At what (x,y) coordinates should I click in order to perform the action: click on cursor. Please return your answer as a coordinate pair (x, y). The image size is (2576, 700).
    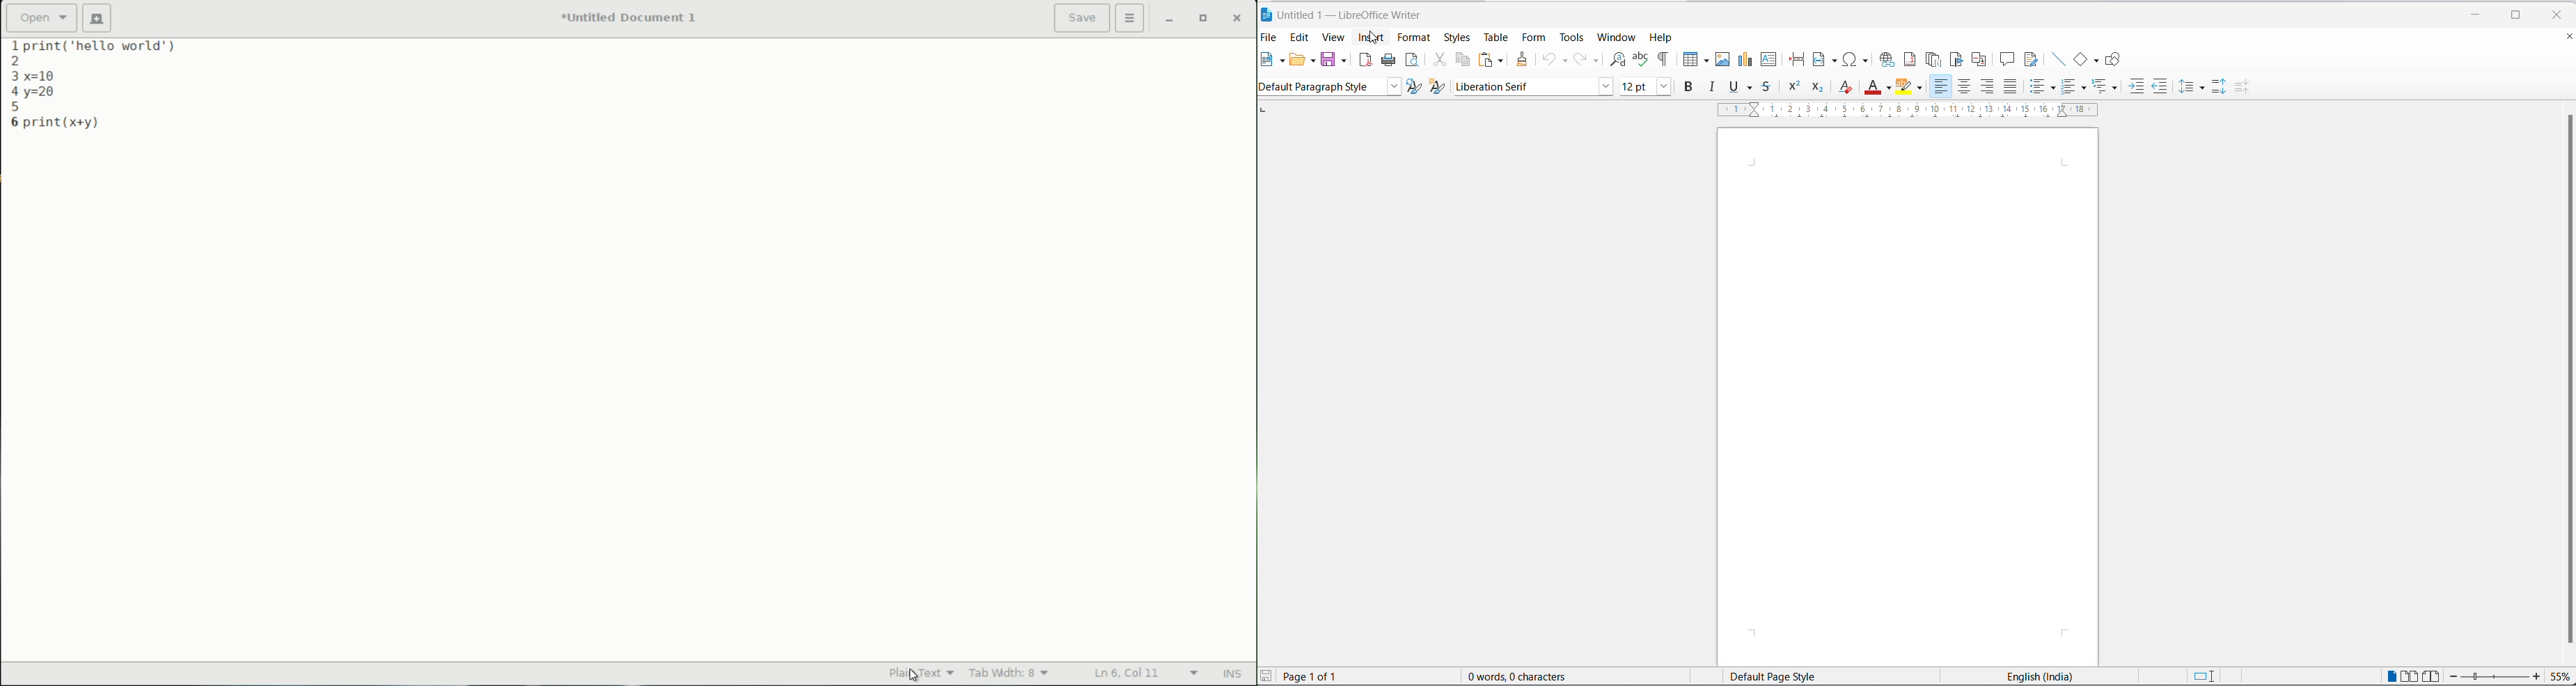
    Looking at the image, I should click on (1376, 38).